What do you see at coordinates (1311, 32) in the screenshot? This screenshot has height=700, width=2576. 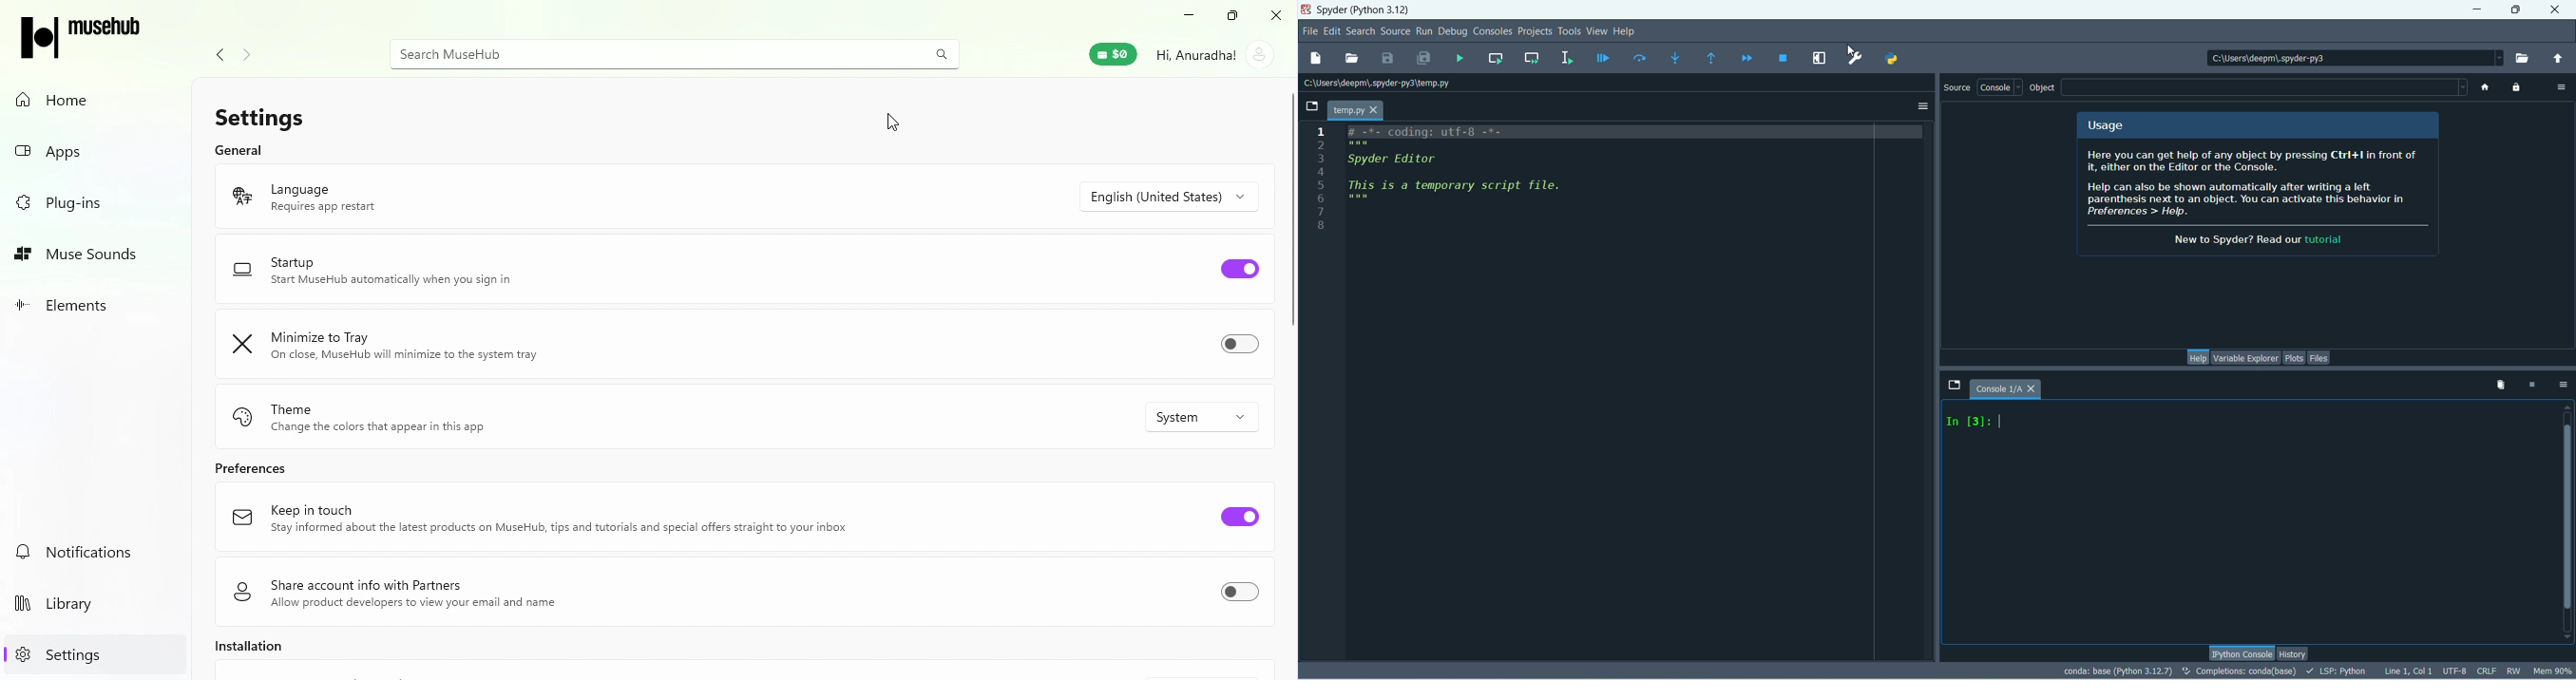 I see `file` at bounding box center [1311, 32].